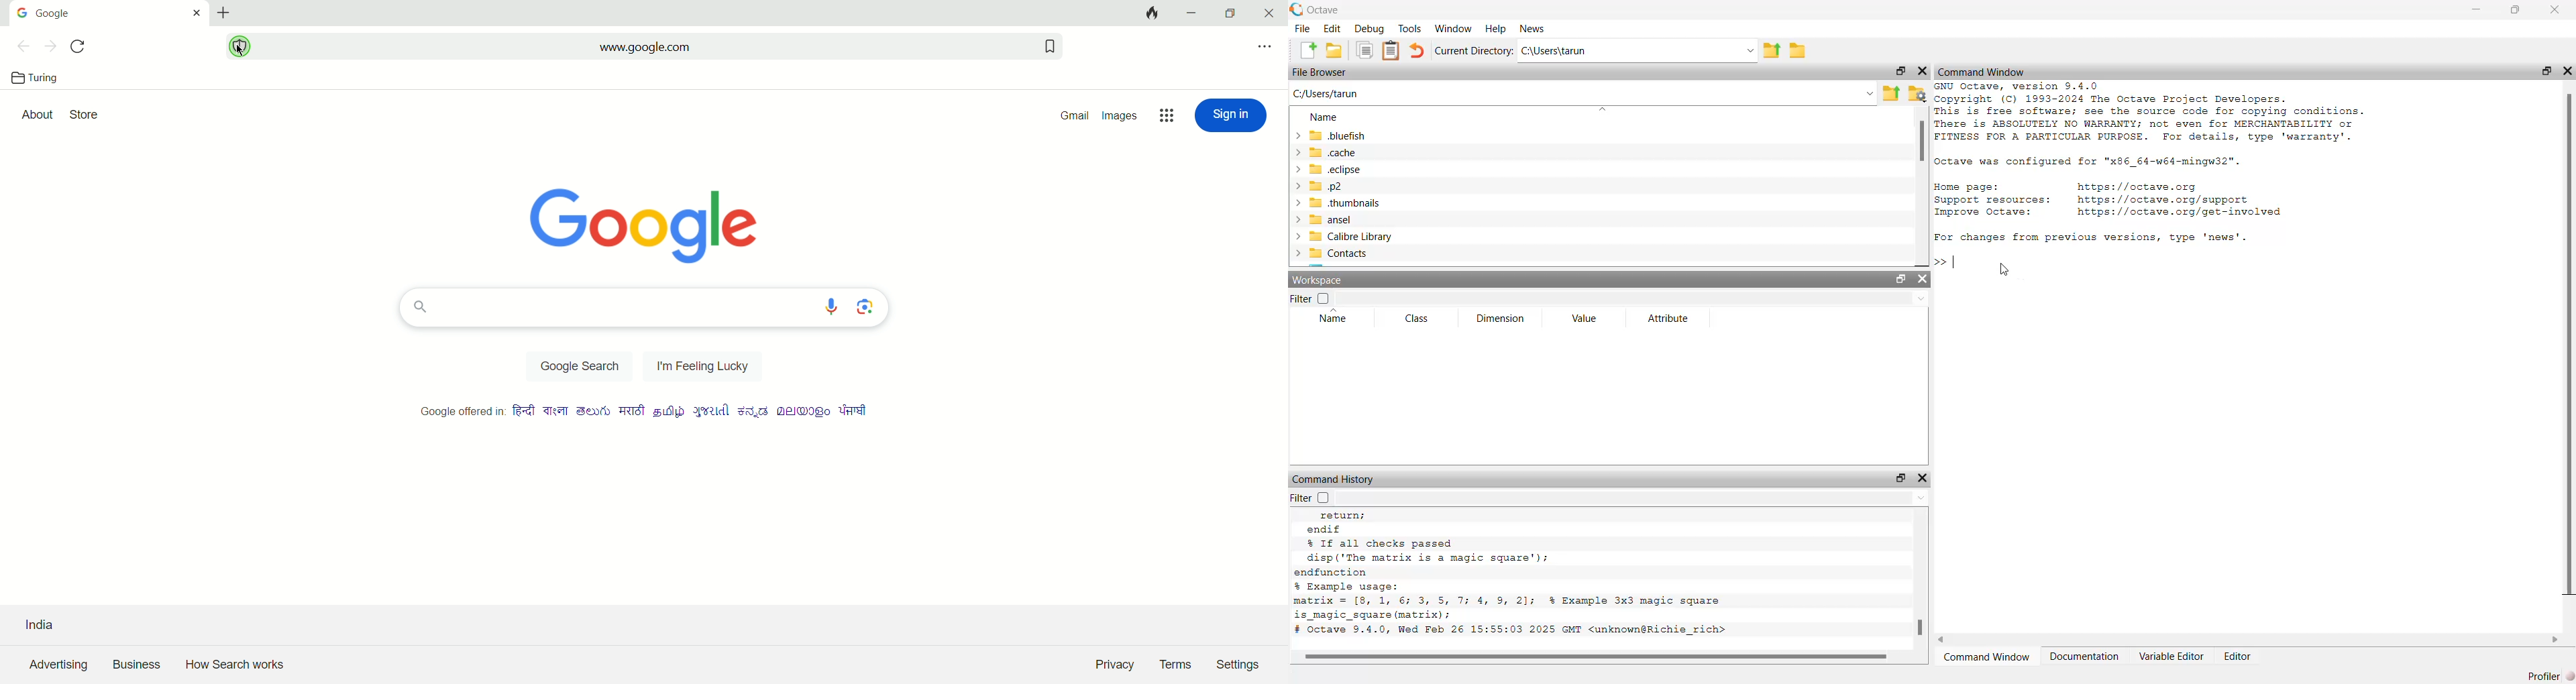 The height and width of the screenshot is (700, 2576). I want to click on Variable Editor, so click(2171, 657).